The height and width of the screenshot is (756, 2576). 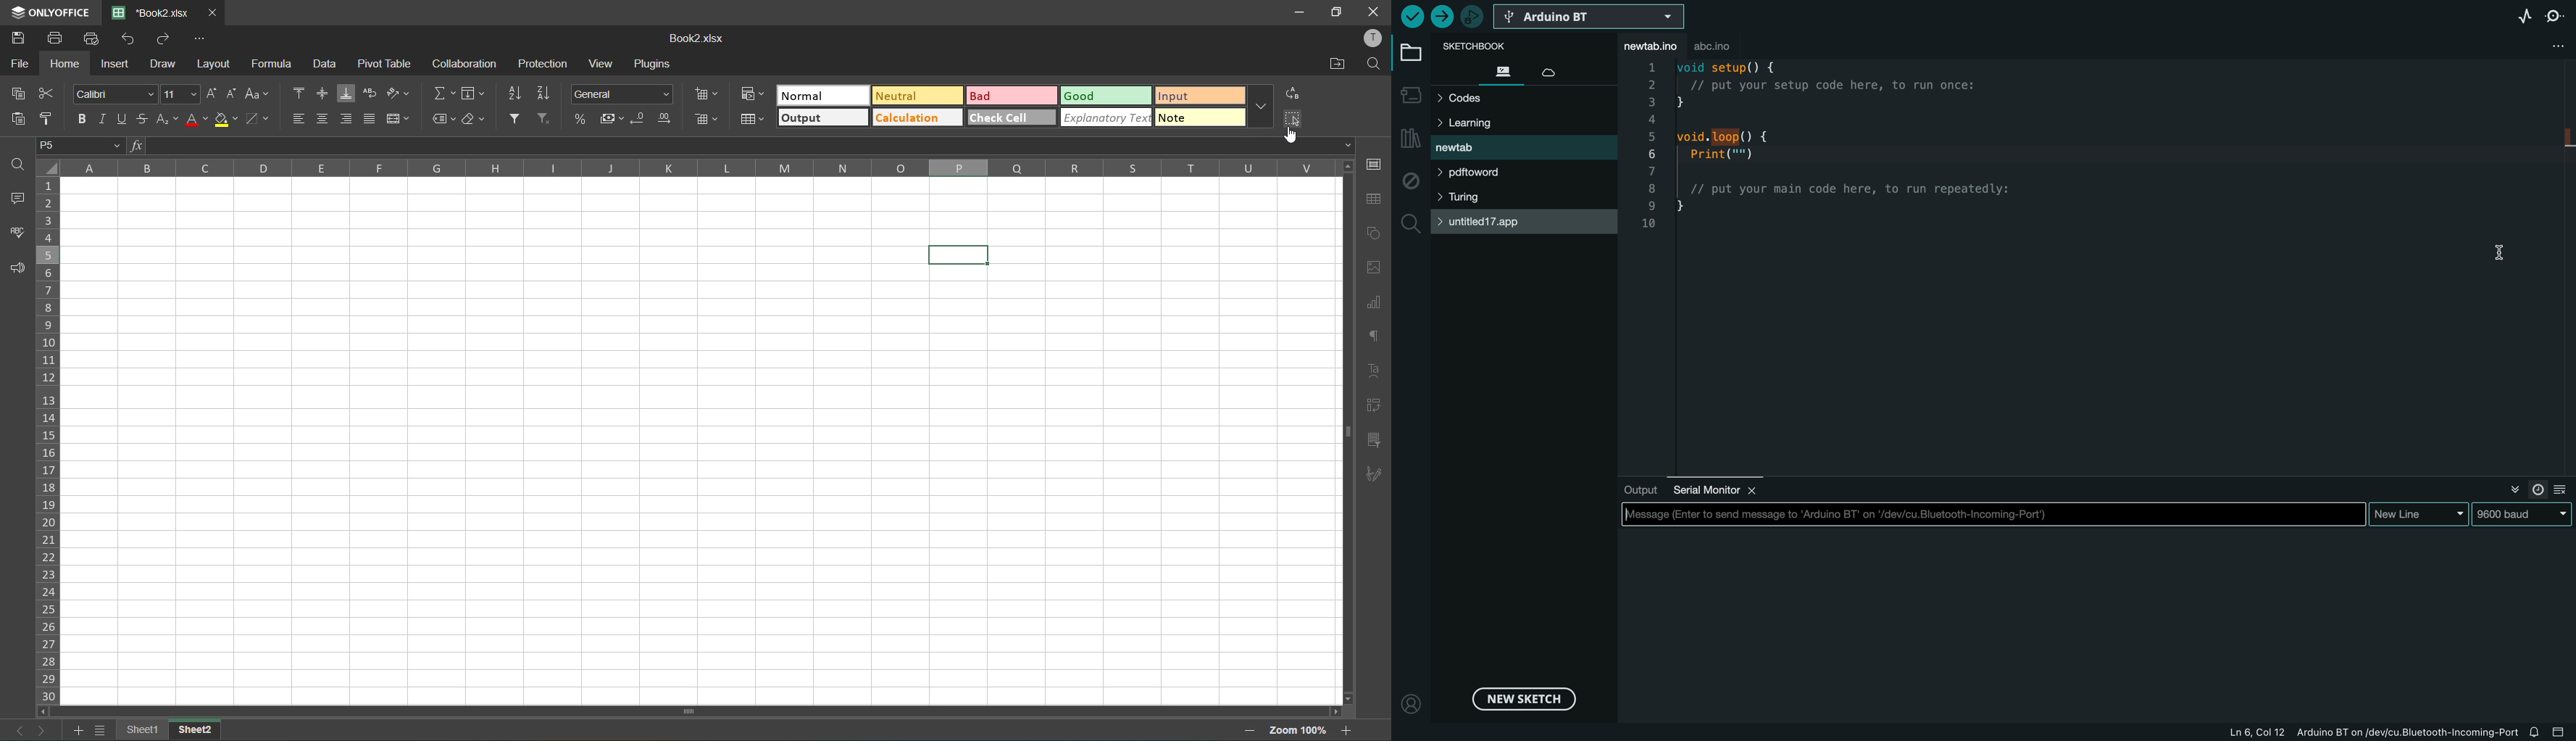 What do you see at coordinates (230, 95) in the screenshot?
I see `decrement size` at bounding box center [230, 95].